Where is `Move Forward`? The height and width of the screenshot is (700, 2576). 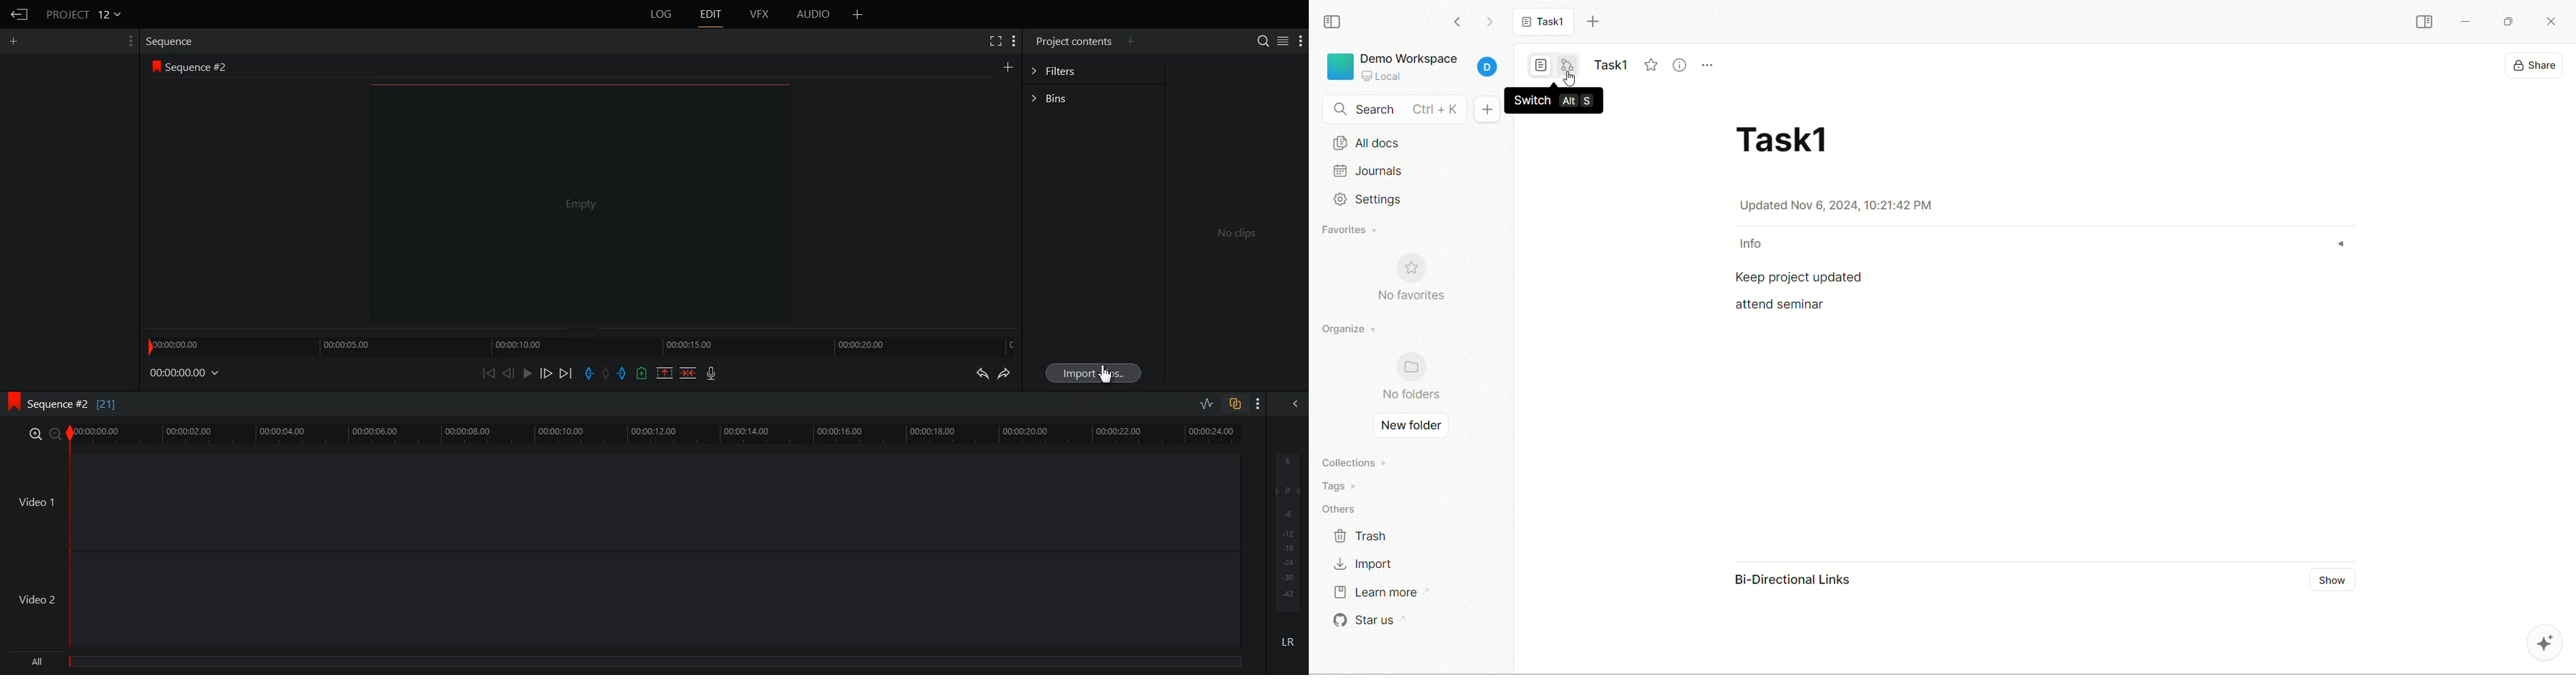 Move Forward is located at coordinates (566, 373).